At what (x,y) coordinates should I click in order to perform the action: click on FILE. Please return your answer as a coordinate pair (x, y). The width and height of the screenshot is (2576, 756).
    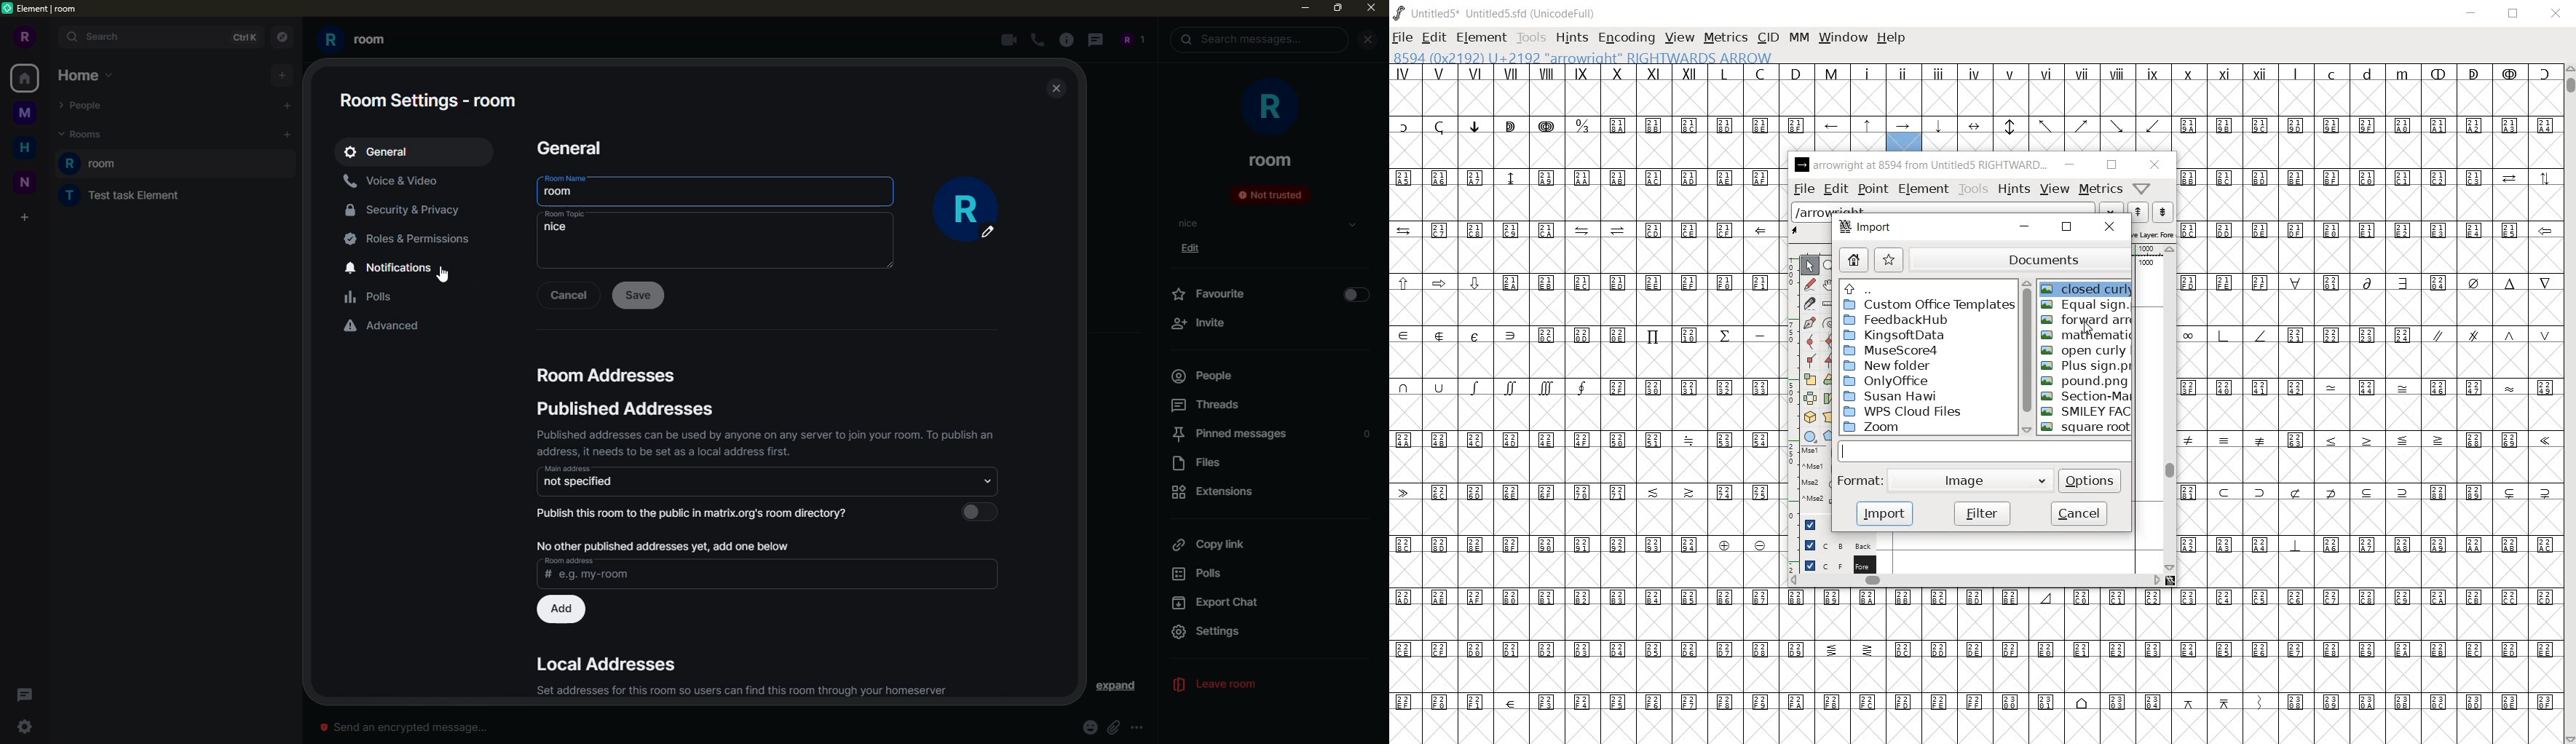
    Looking at the image, I should click on (1403, 36).